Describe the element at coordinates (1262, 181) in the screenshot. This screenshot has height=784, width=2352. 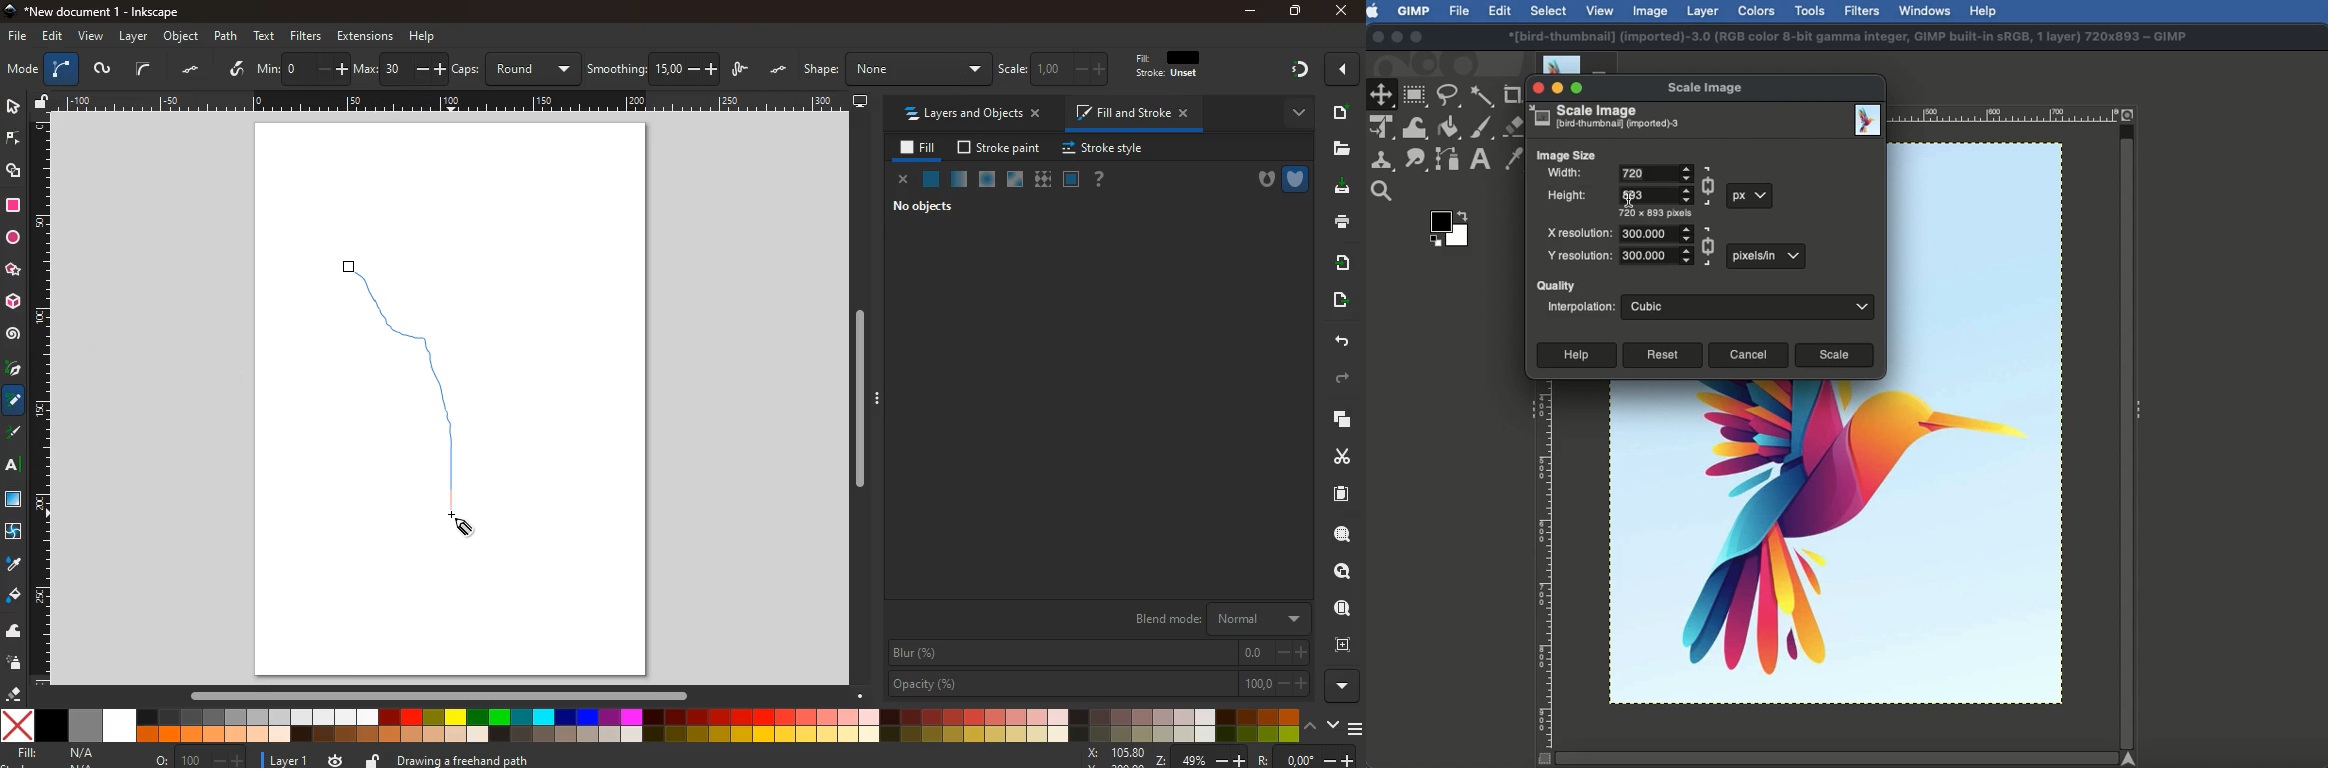
I see `hole` at that location.